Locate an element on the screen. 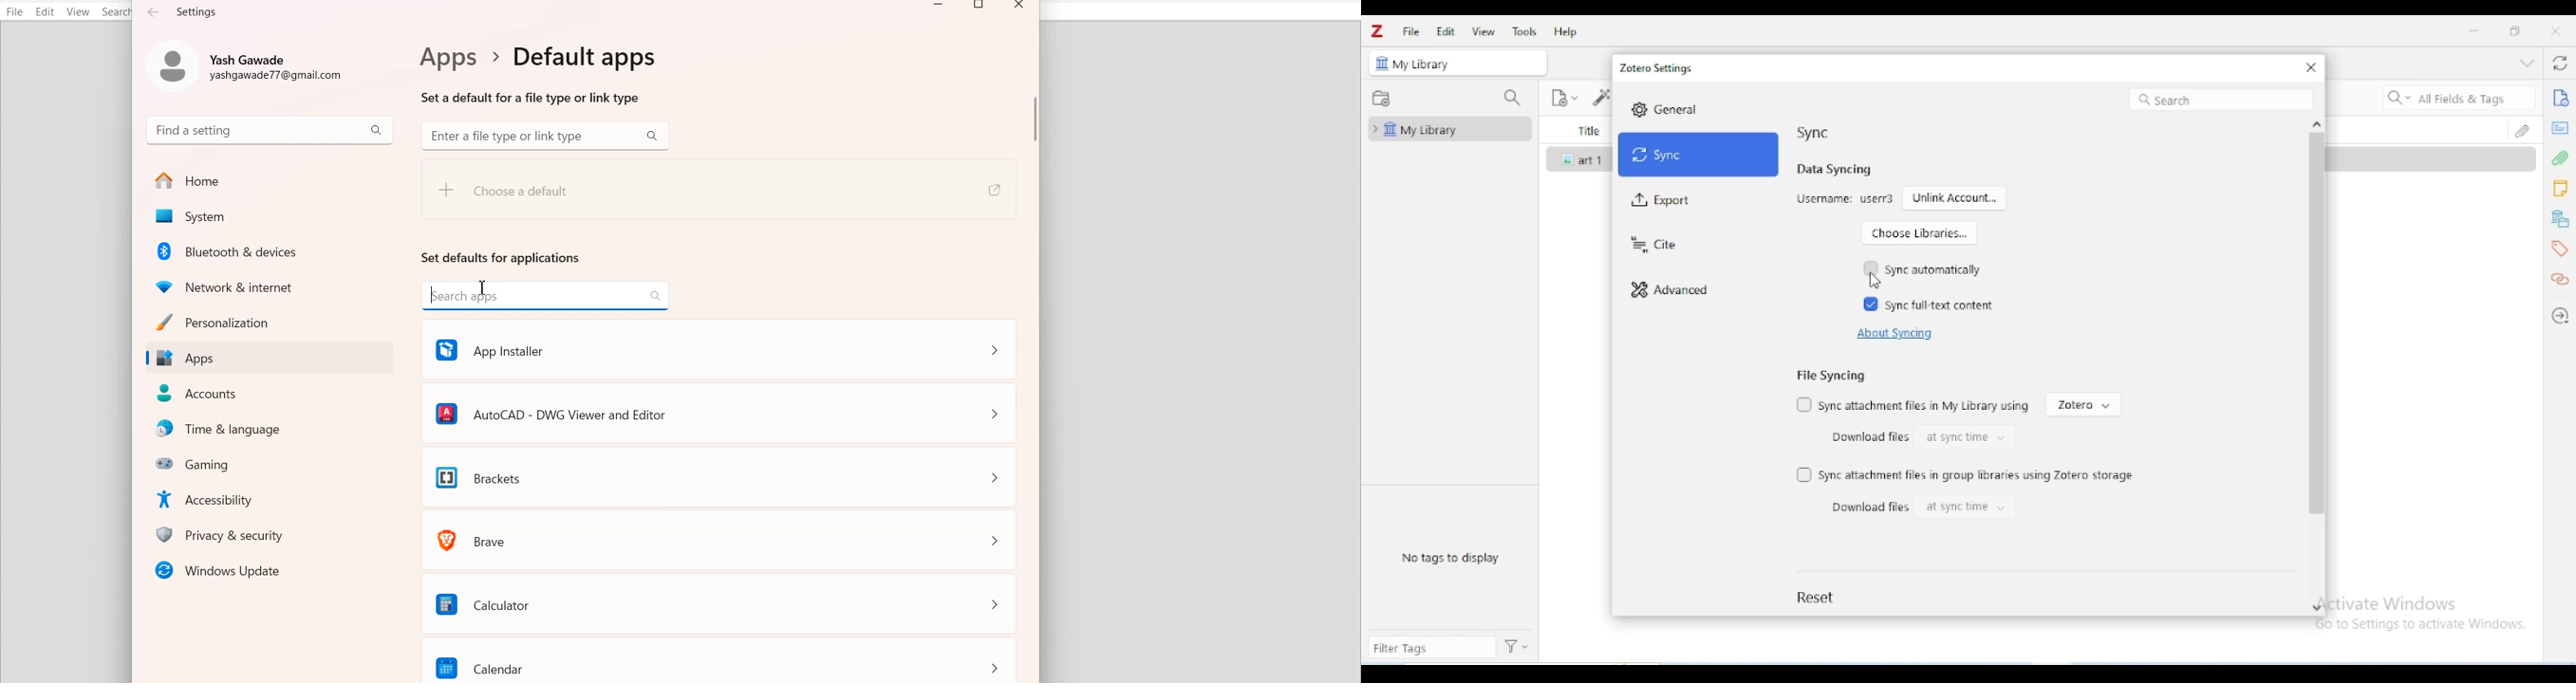  collapse section is located at coordinates (2527, 63).